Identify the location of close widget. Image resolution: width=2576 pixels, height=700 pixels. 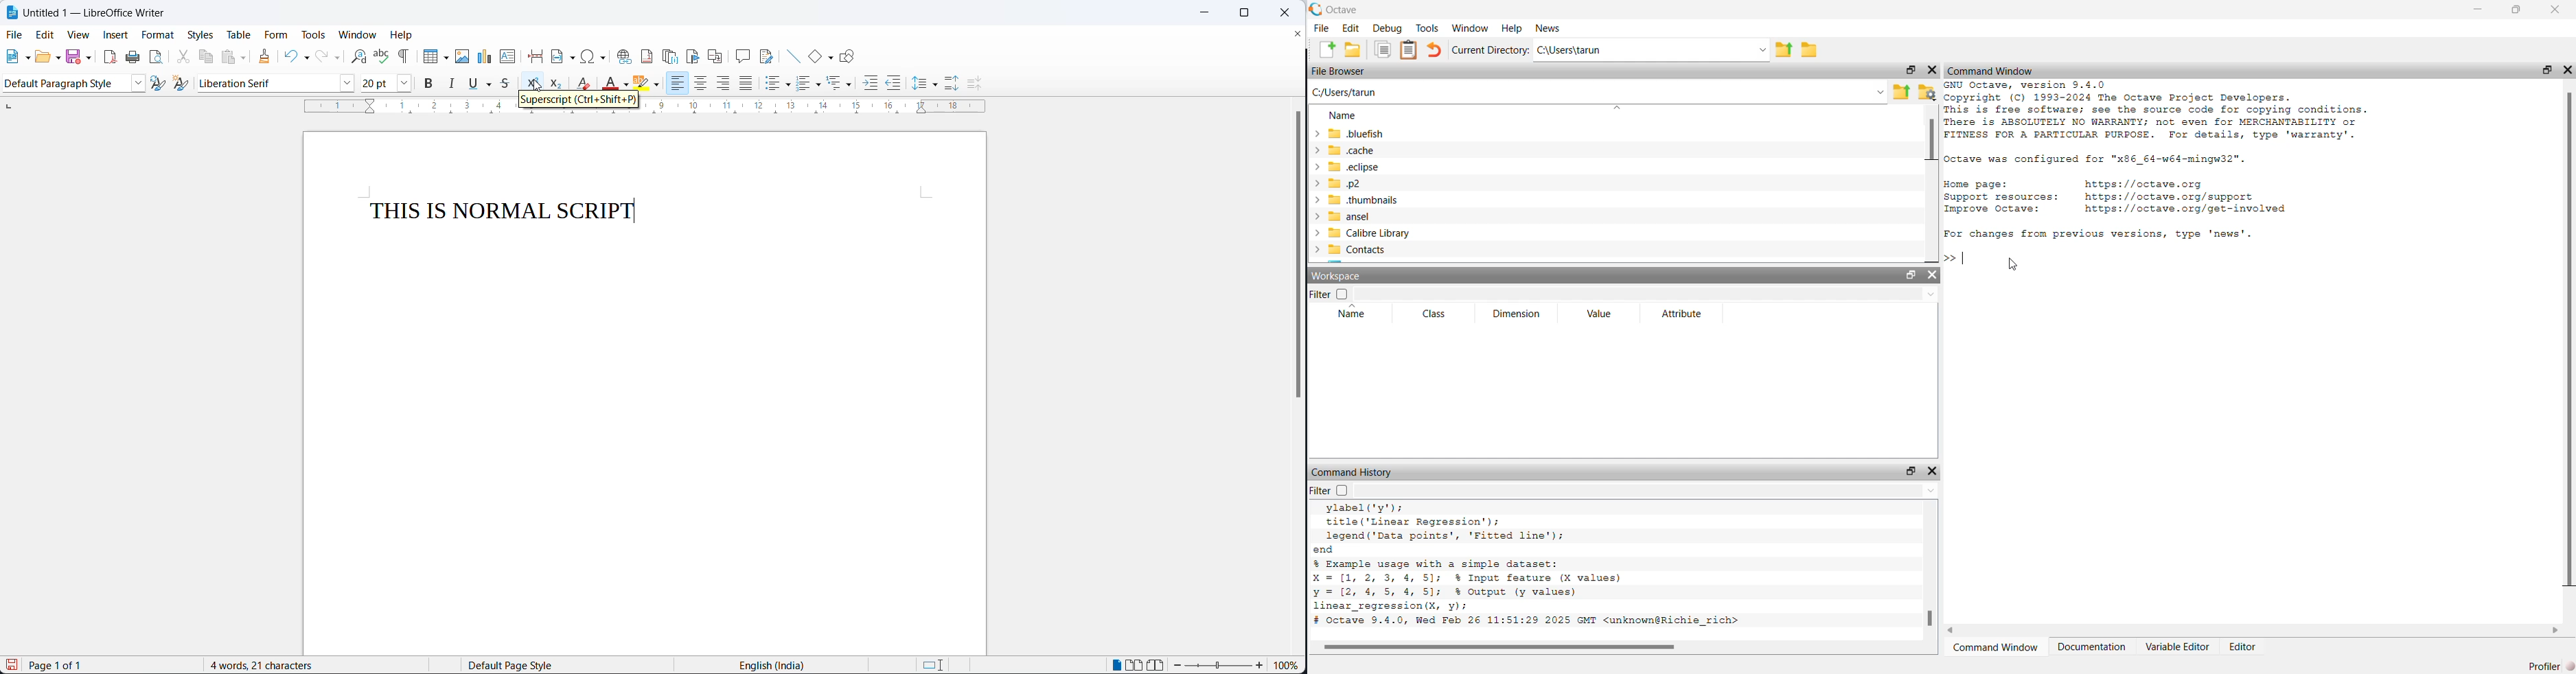
(1933, 71).